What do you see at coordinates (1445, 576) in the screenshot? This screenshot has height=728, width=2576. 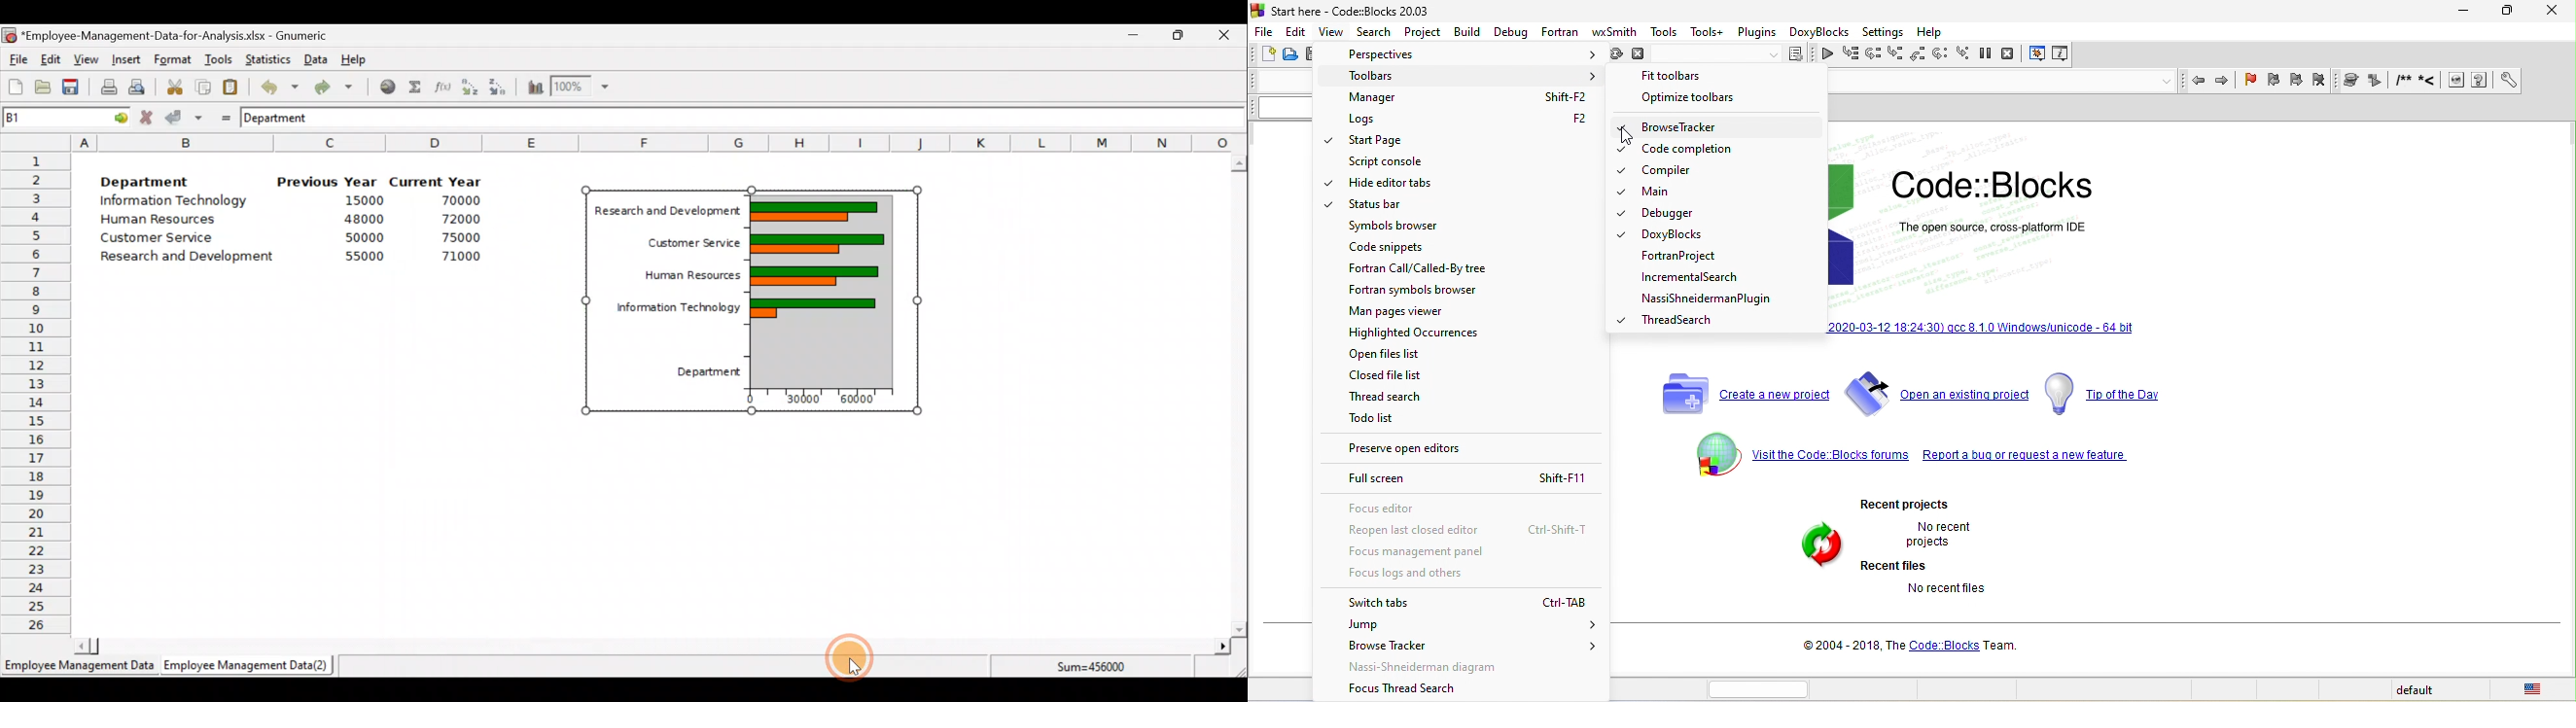 I see `focus logs and others` at bounding box center [1445, 576].